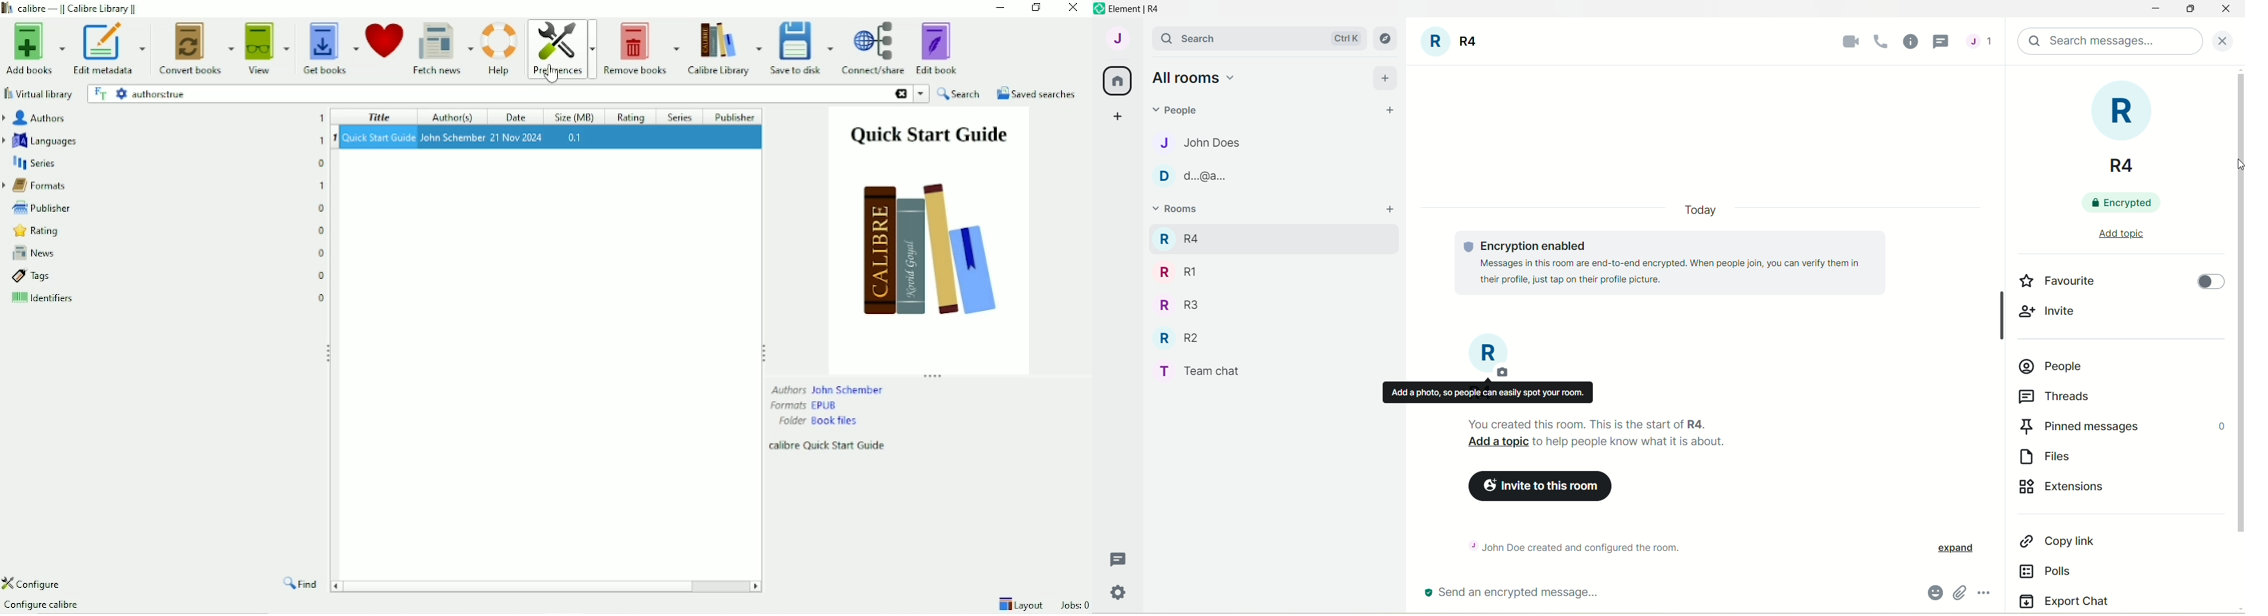 The image size is (2268, 616). What do you see at coordinates (550, 75) in the screenshot?
I see `cursor` at bounding box center [550, 75].